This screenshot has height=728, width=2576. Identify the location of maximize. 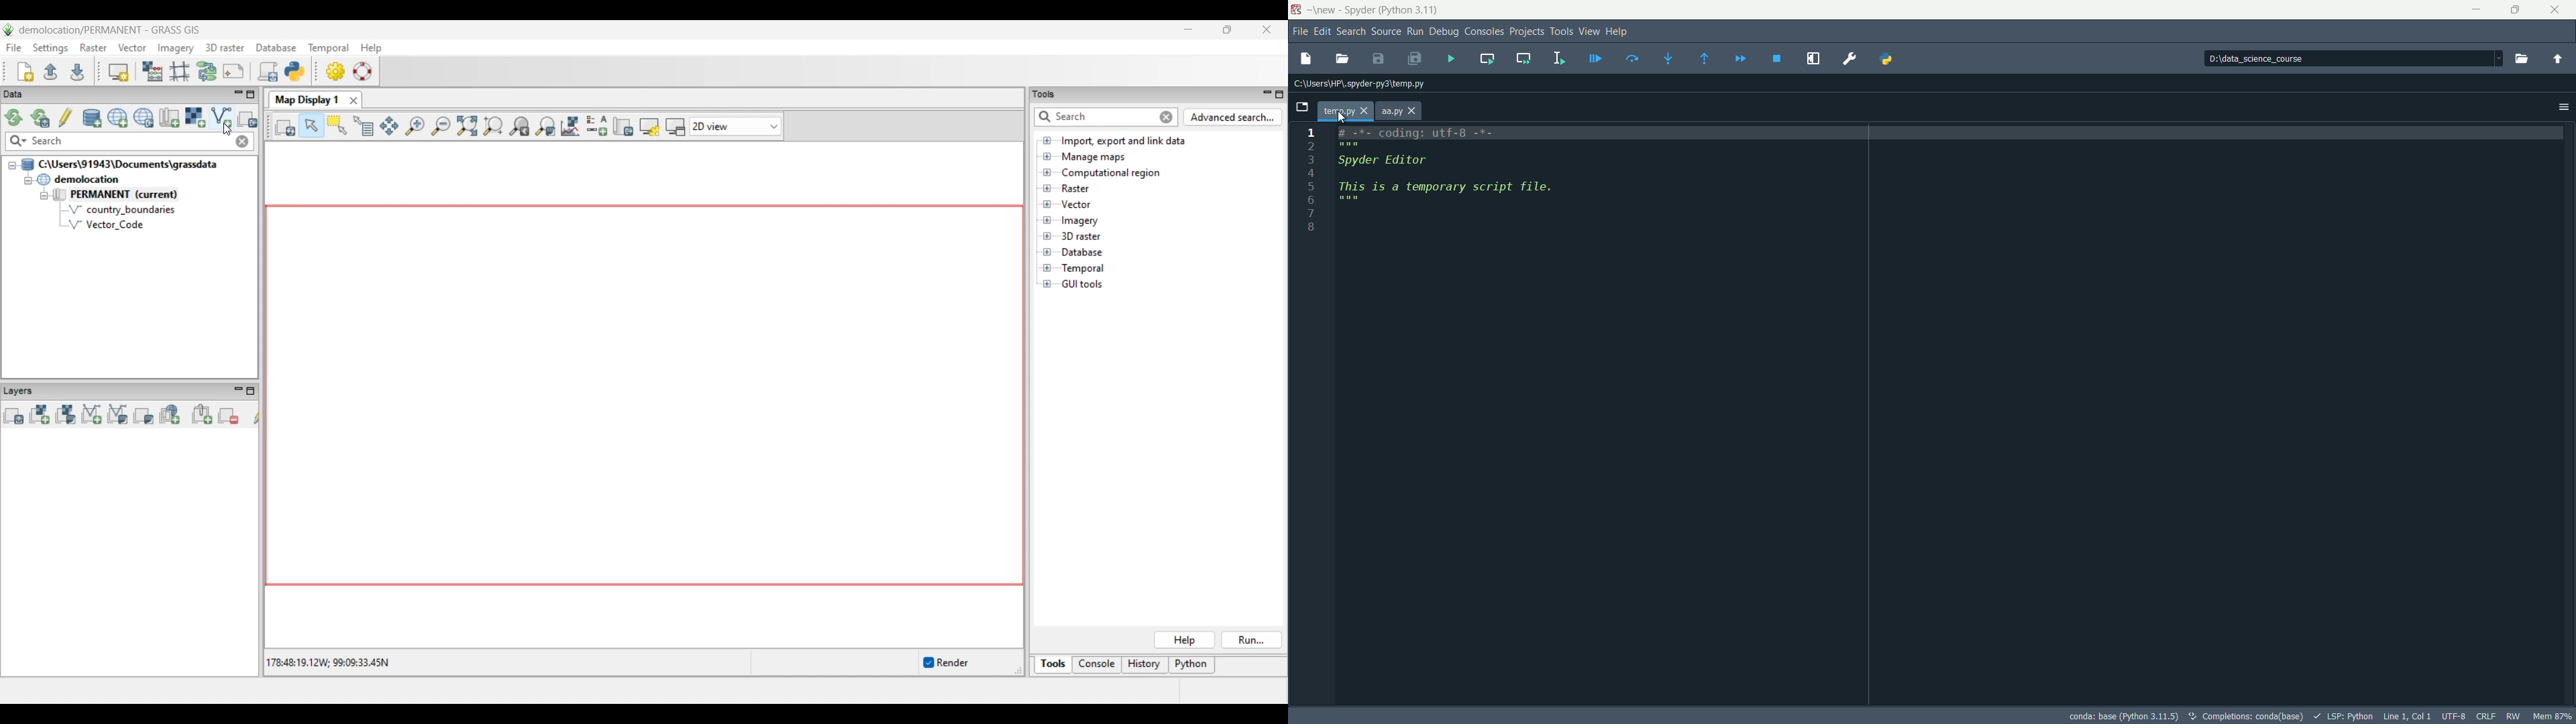
(2512, 9).